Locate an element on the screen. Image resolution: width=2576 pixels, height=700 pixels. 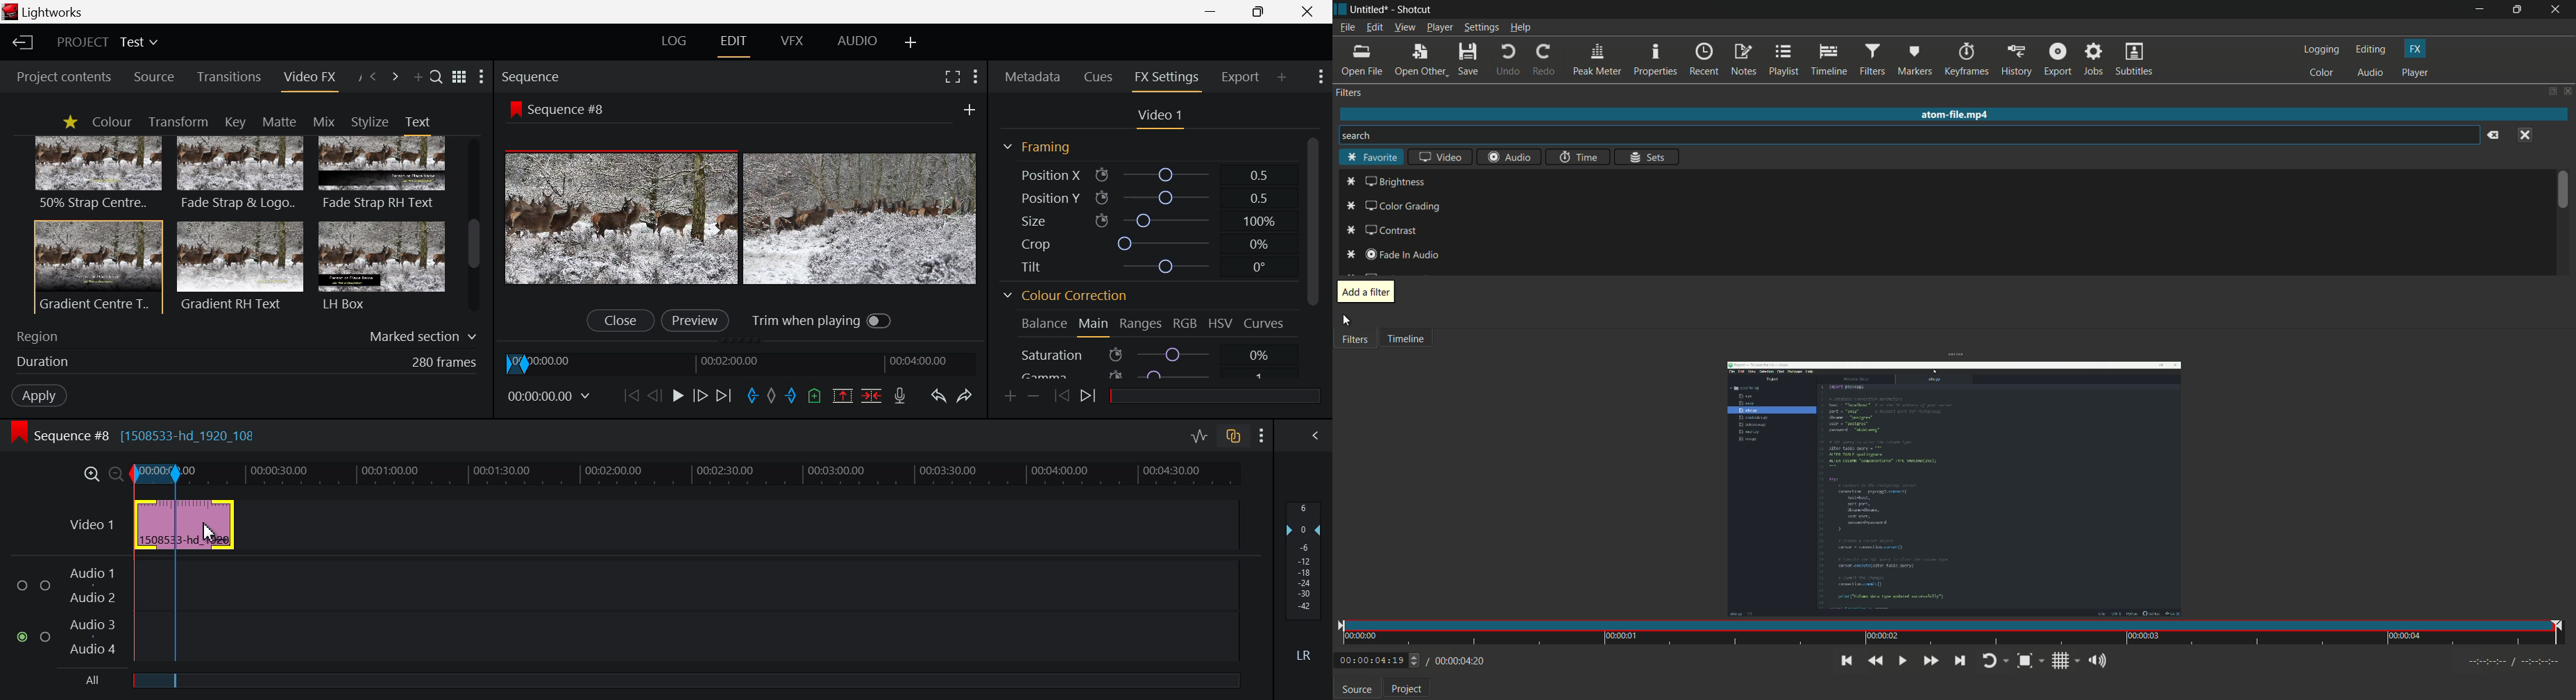
Back to homepage is located at coordinates (20, 42).